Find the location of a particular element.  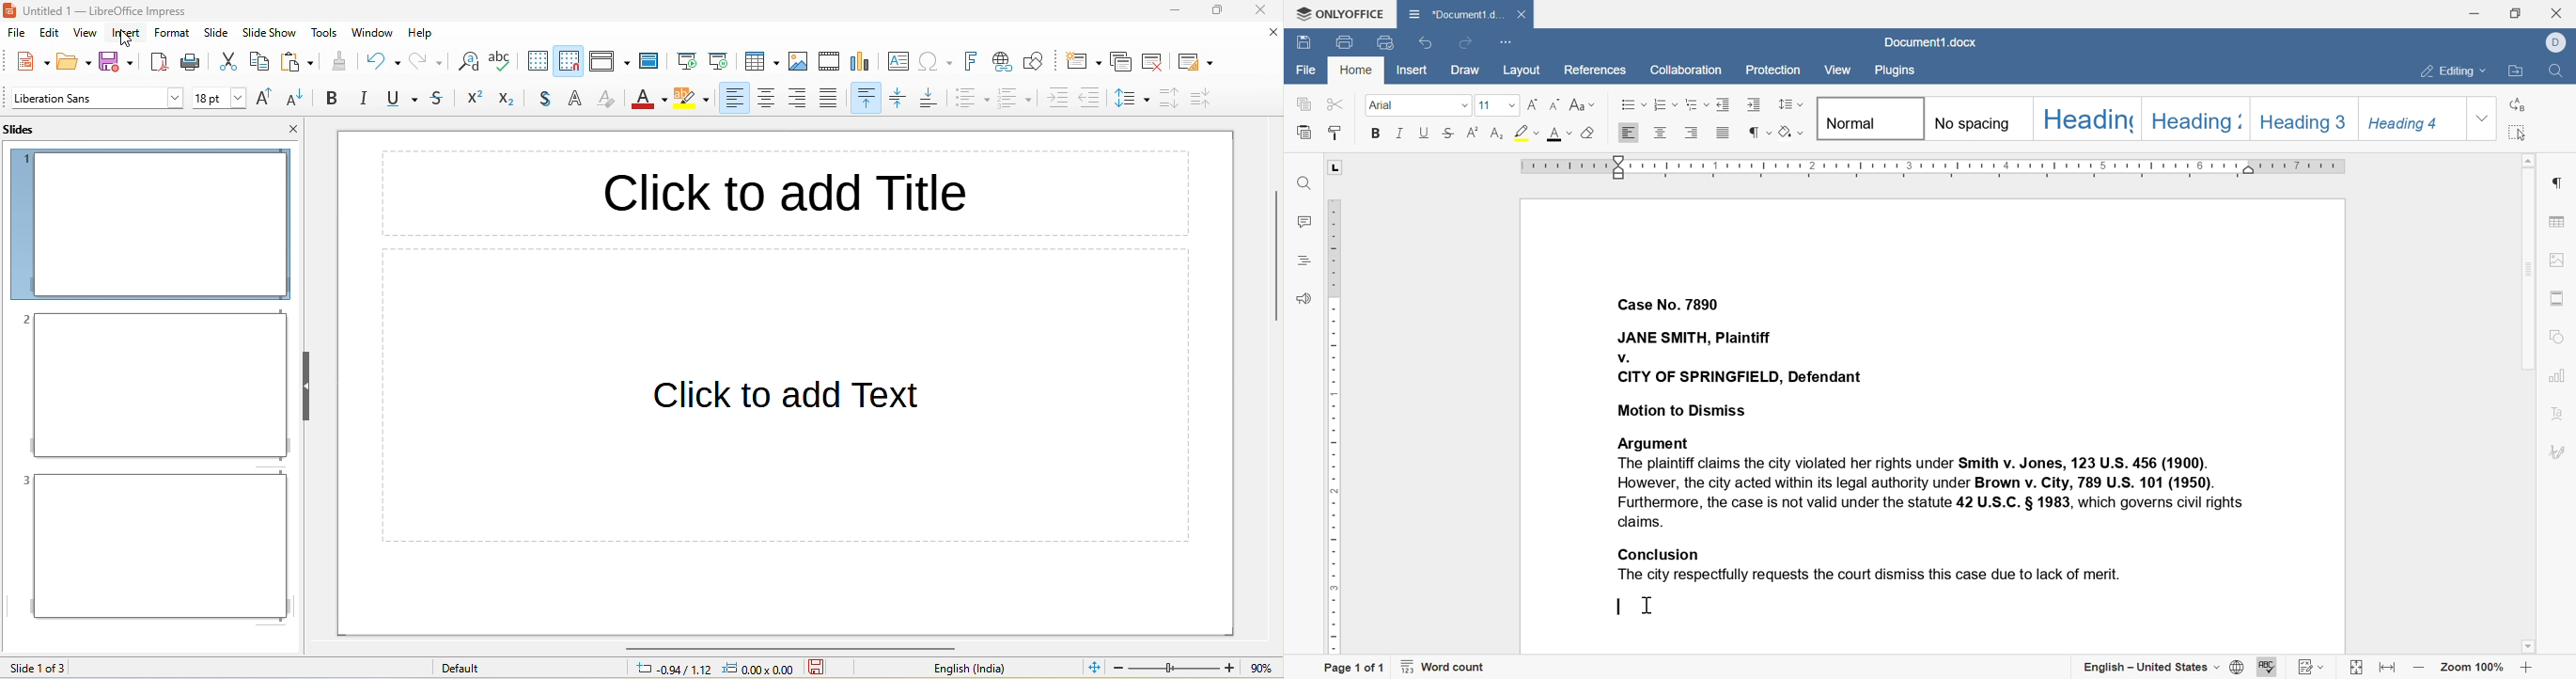

open is located at coordinates (75, 60).